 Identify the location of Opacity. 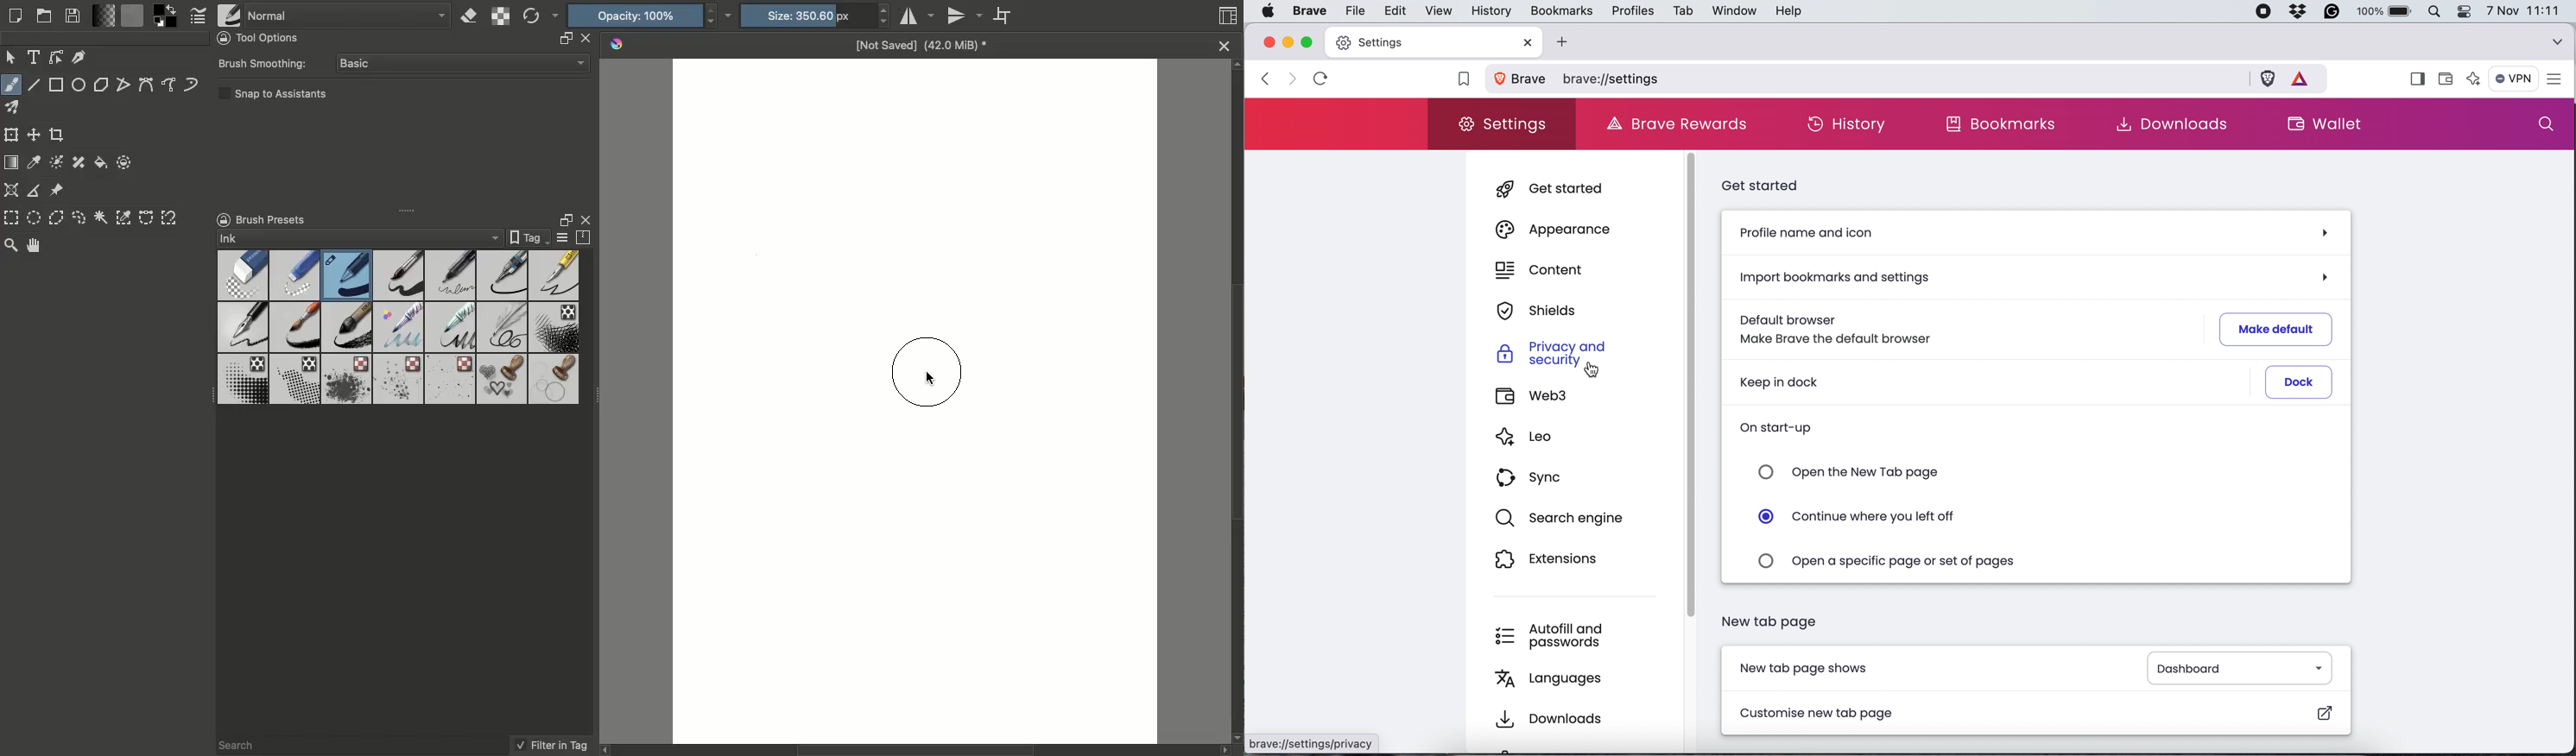
(650, 16).